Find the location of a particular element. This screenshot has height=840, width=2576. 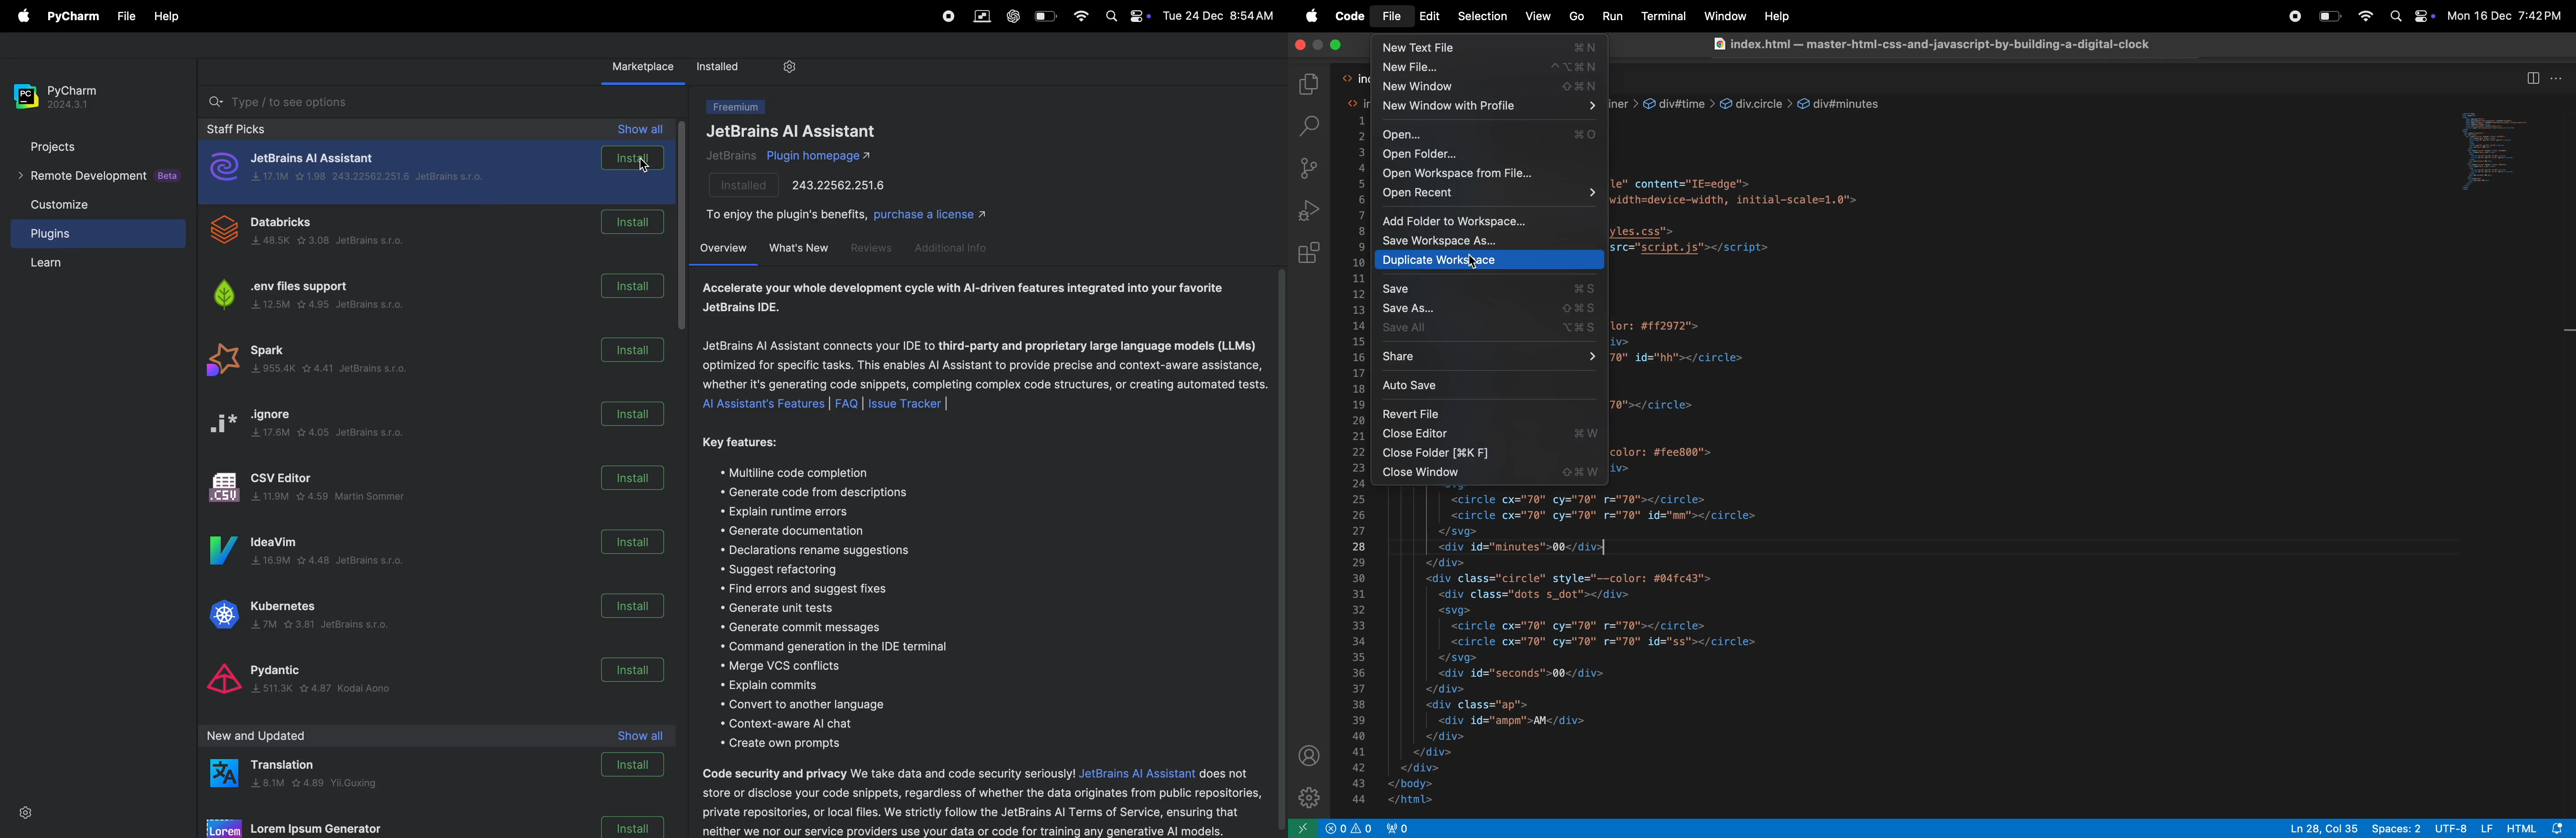

open window is located at coordinates (1304, 829).